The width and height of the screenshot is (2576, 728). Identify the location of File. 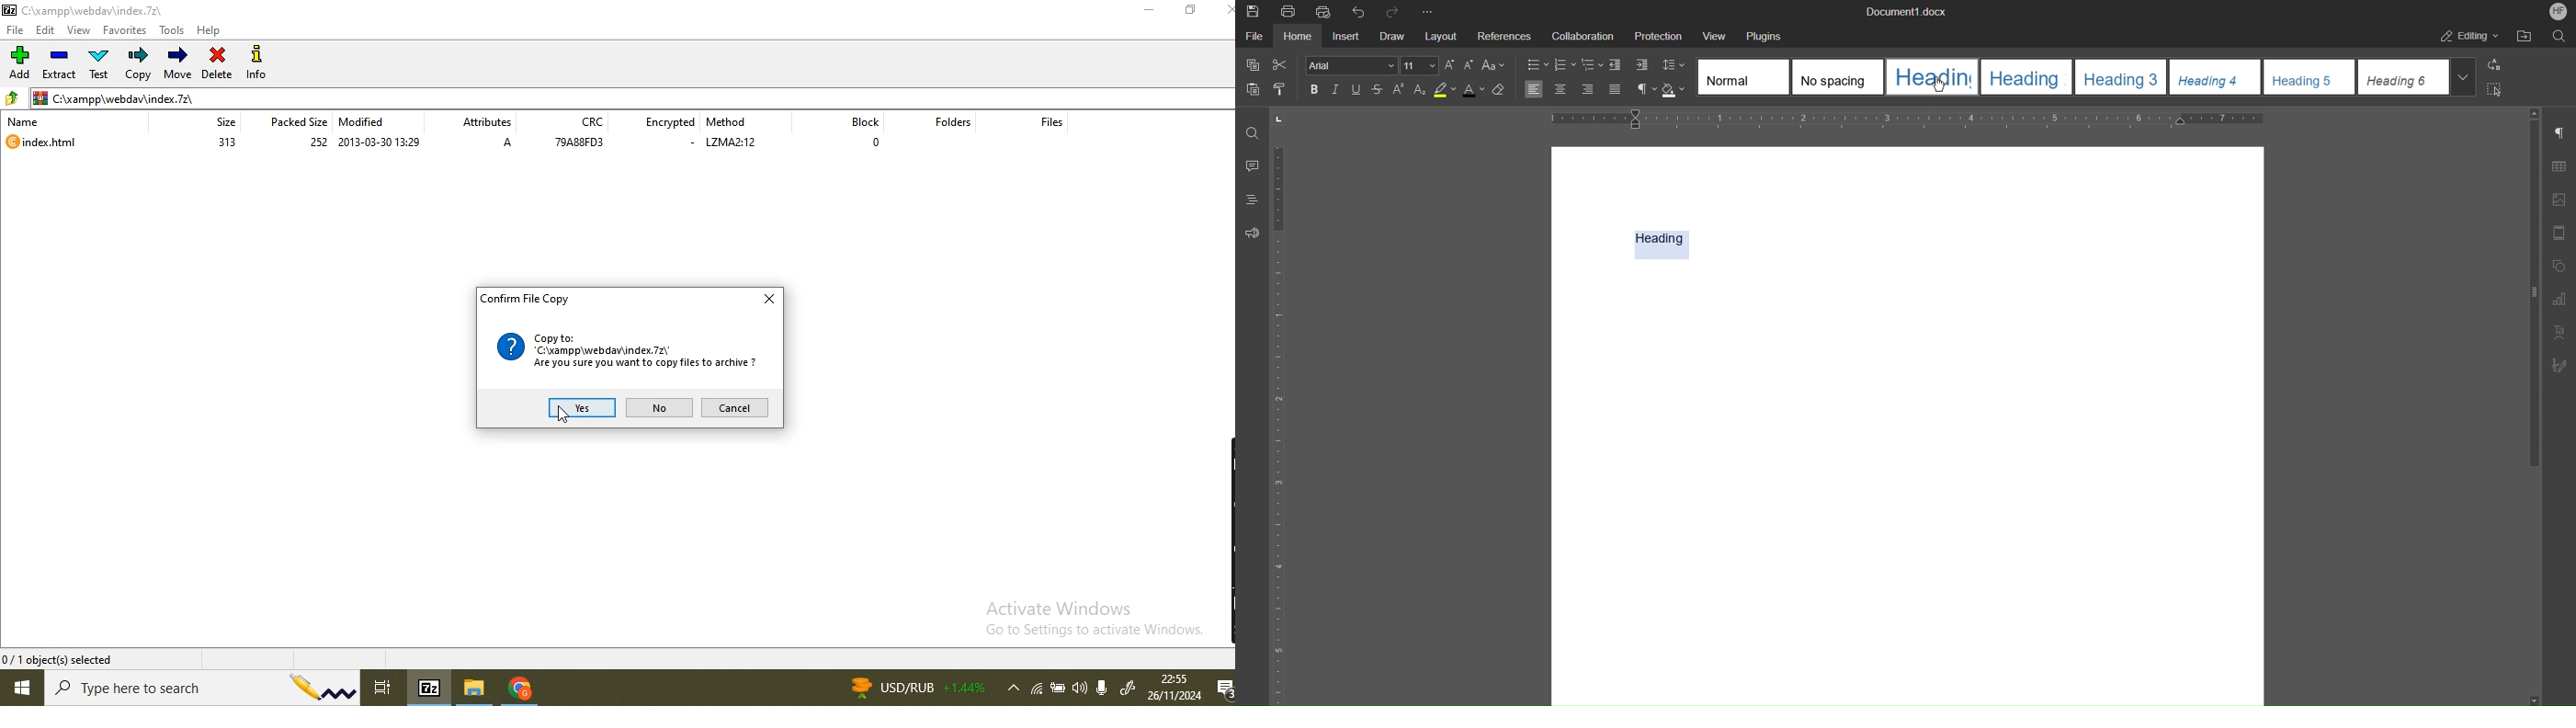
(1253, 37).